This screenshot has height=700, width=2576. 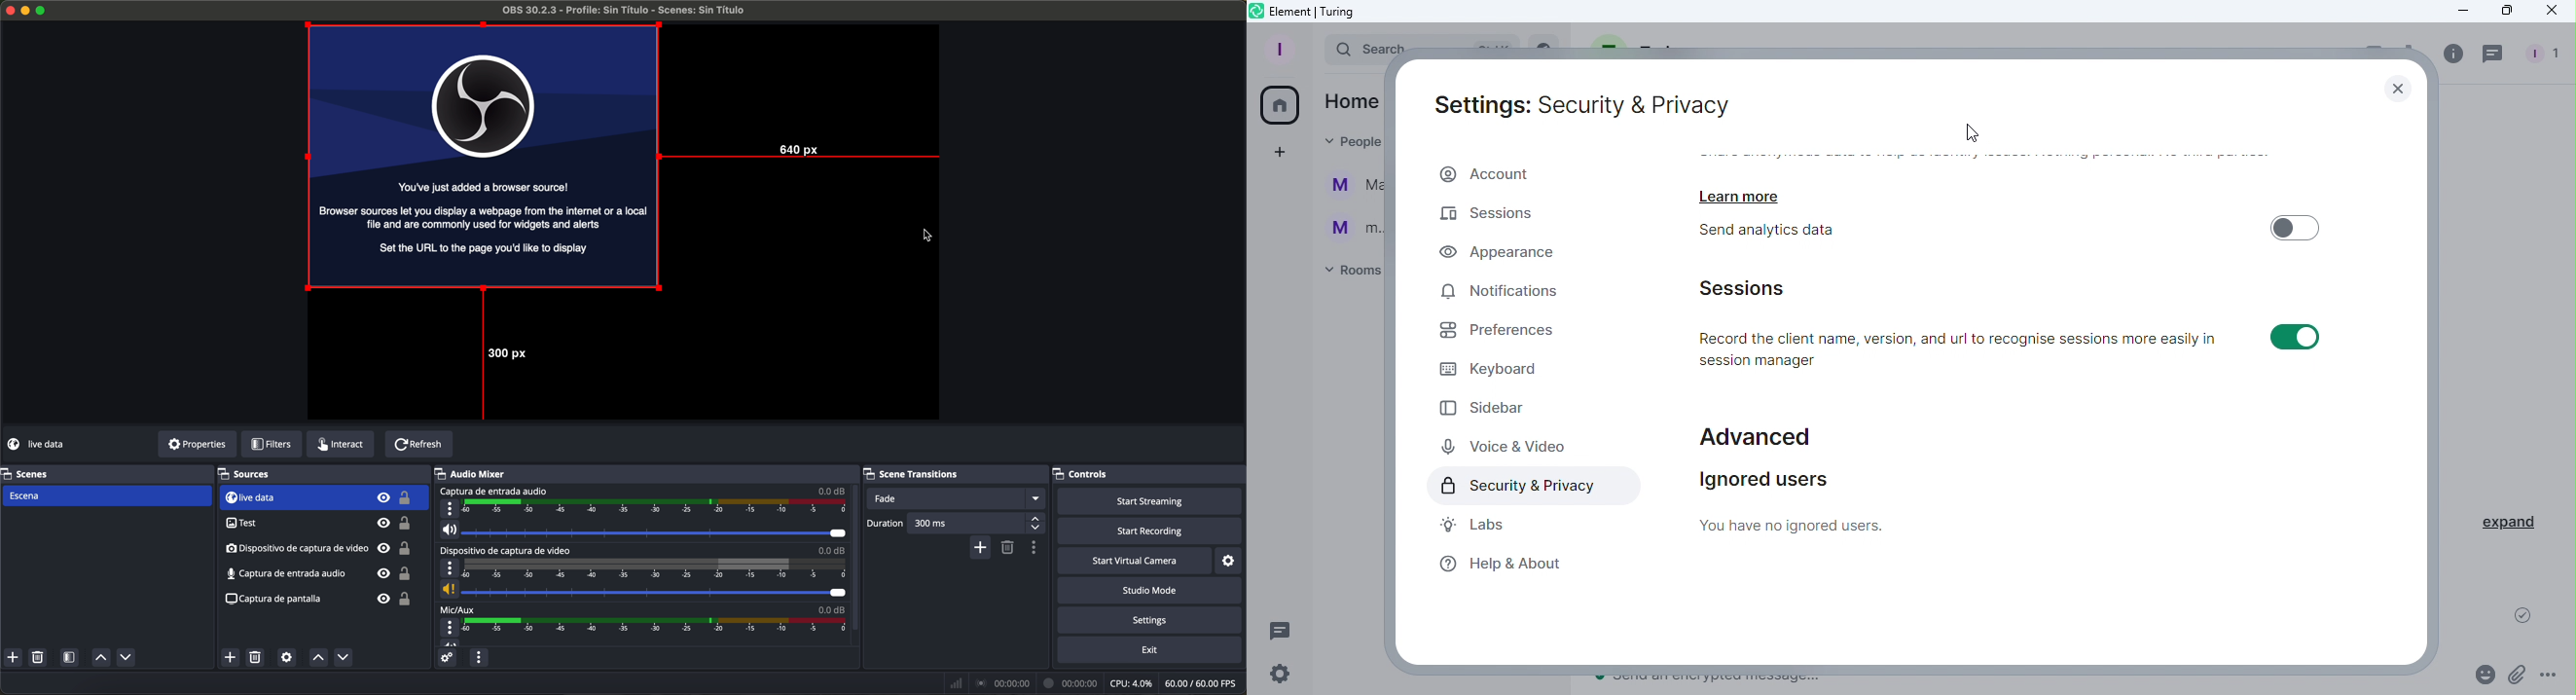 What do you see at coordinates (647, 531) in the screenshot?
I see `vol` at bounding box center [647, 531].